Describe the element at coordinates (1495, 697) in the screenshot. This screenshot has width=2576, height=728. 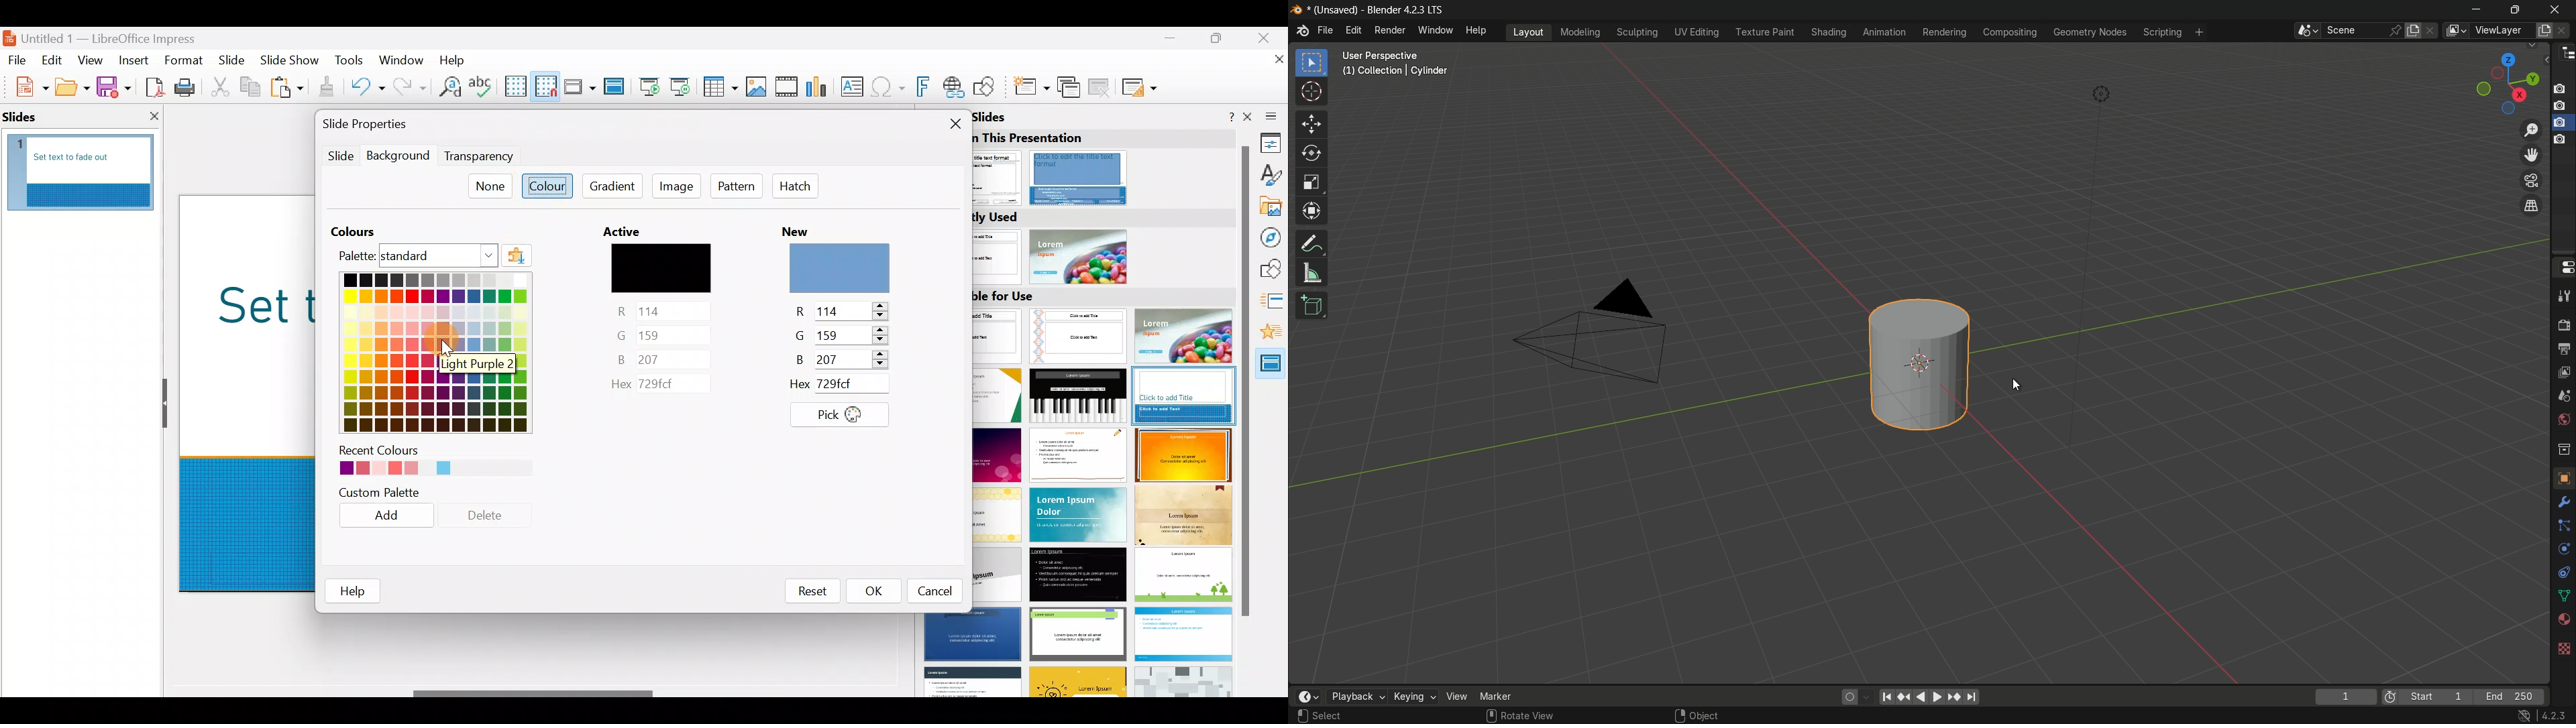
I see `marker` at that location.